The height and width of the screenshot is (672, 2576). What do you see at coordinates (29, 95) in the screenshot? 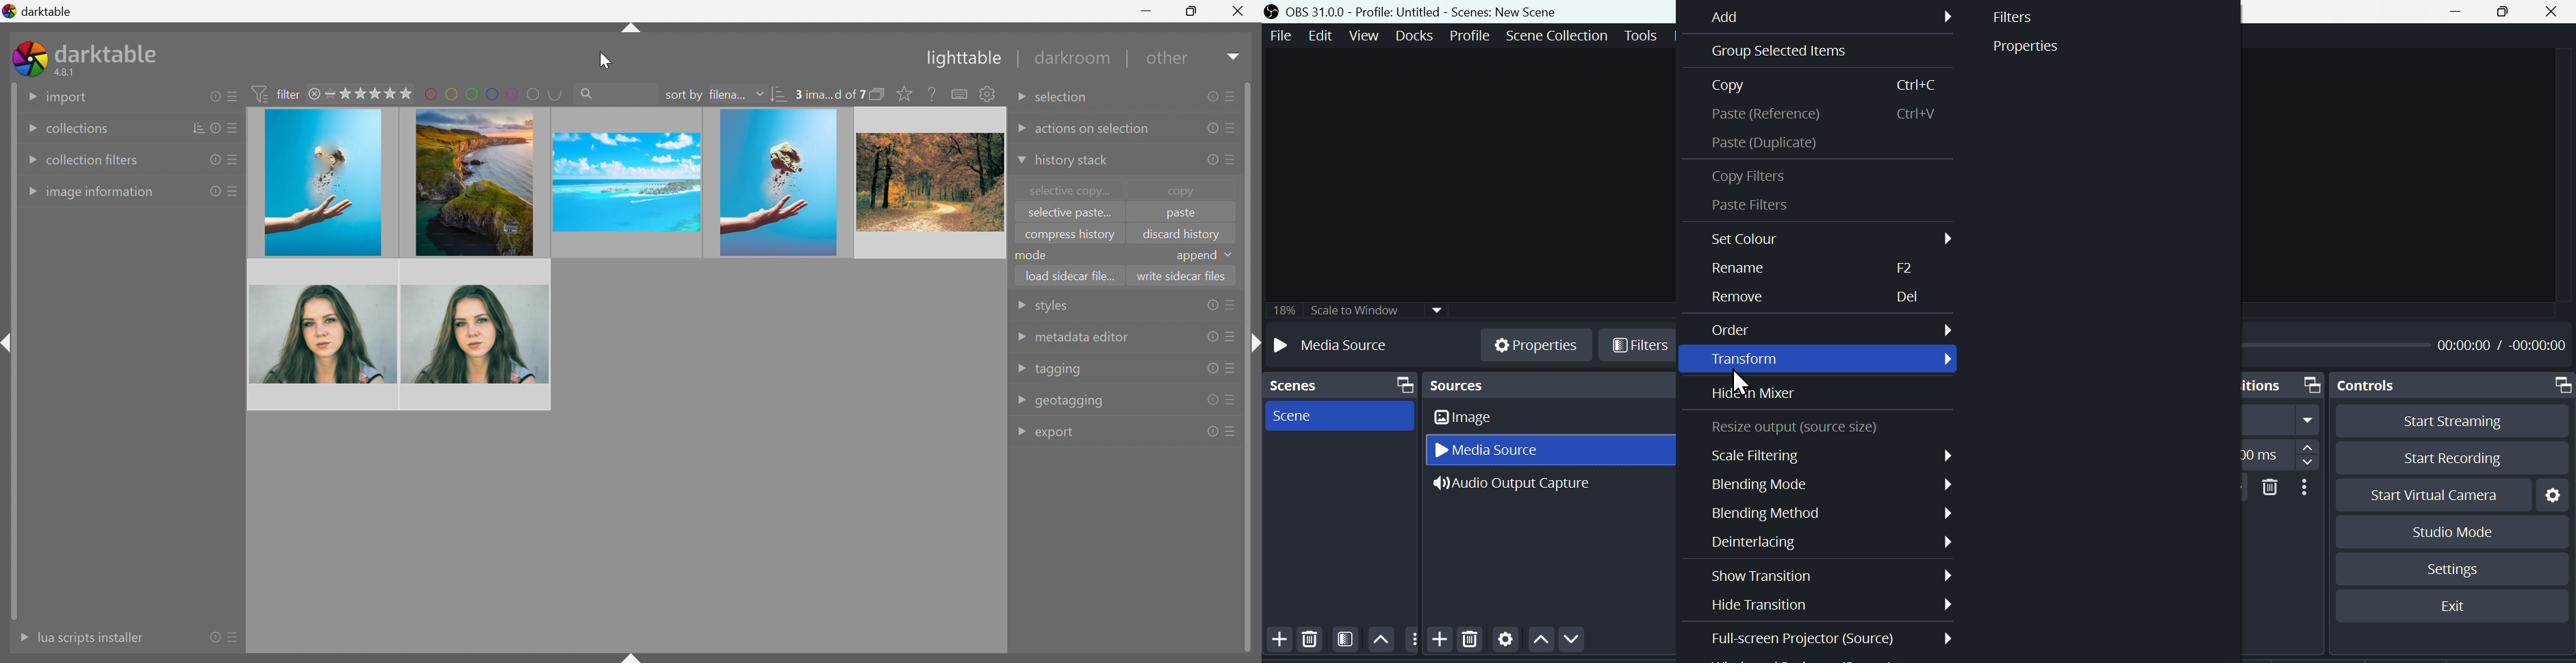
I see `Drop Down` at bounding box center [29, 95].